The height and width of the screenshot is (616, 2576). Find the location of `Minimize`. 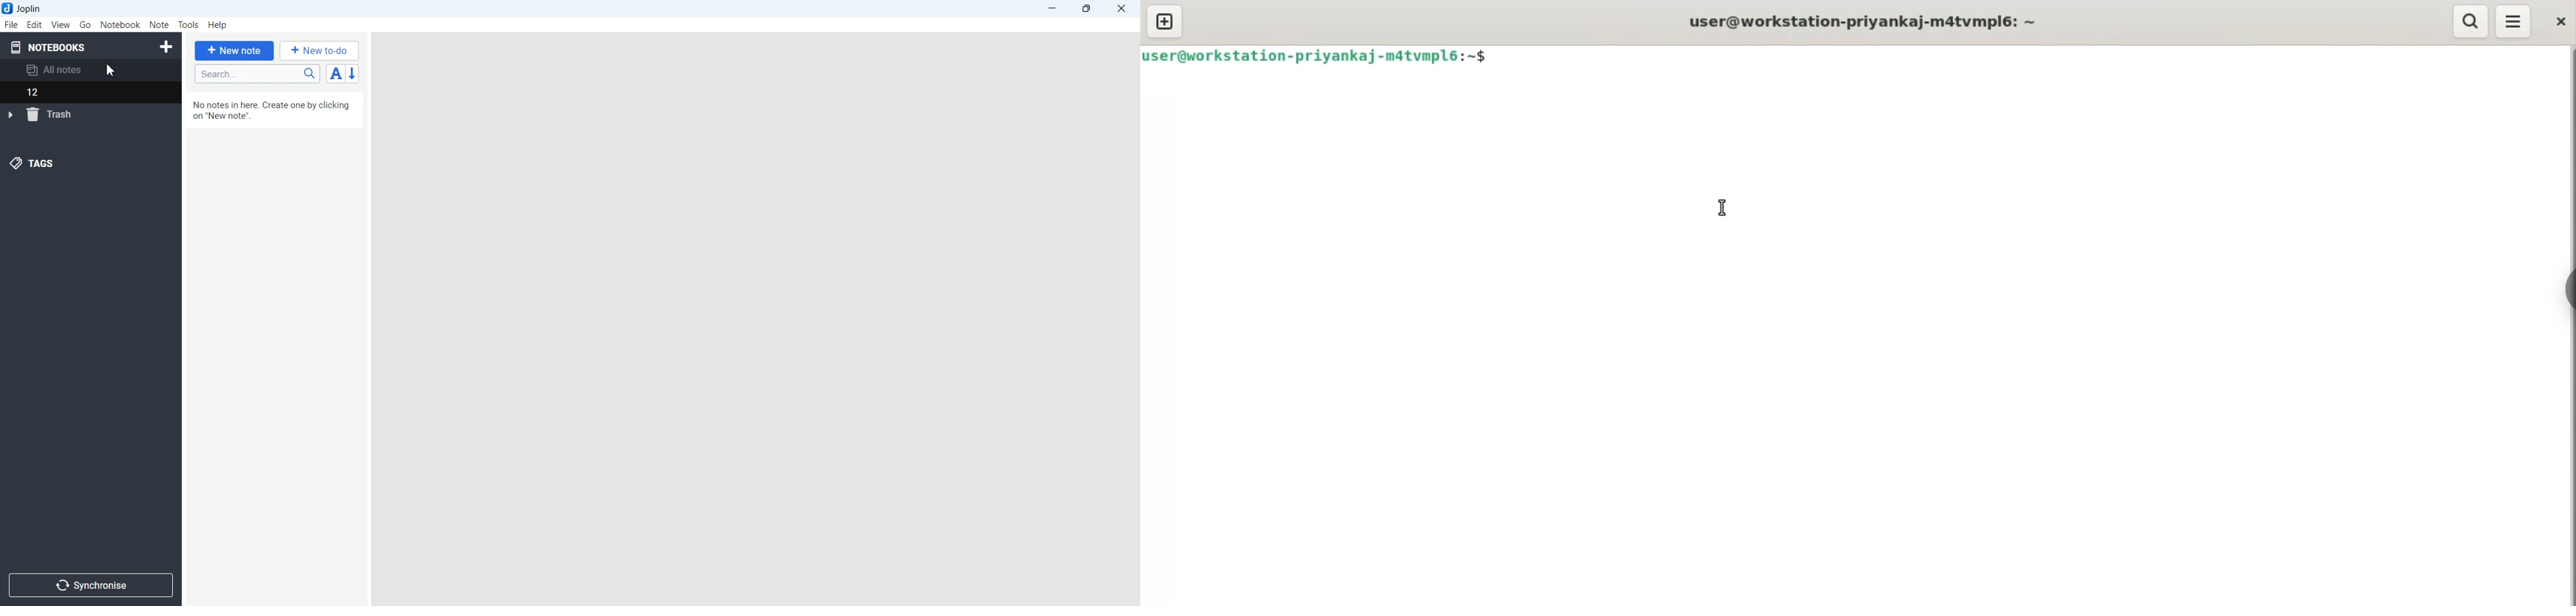

Minimize is located at coordinates (1052, 9).